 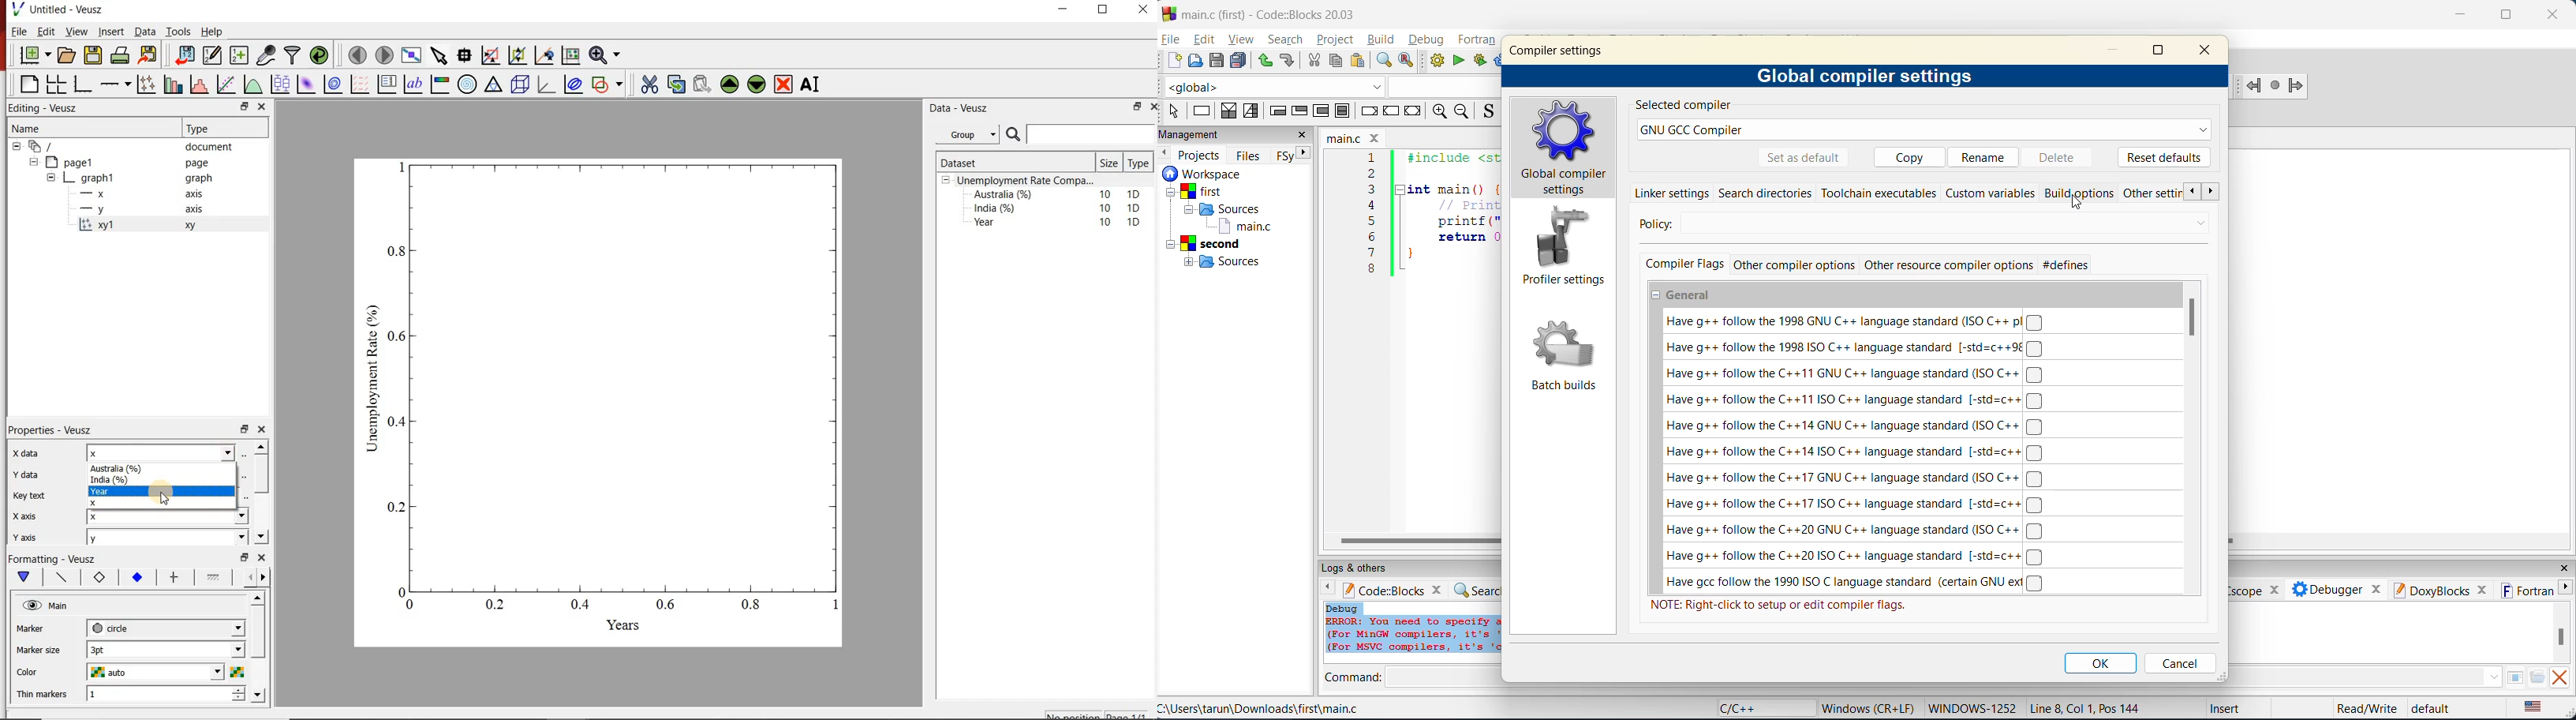 What do you see at coordinates (1853, 347) in the screenshot?
I see `Have g++ follow the 1998 ISO C++ language standard [-std=c++9E` at bounding box center [1853, 347].